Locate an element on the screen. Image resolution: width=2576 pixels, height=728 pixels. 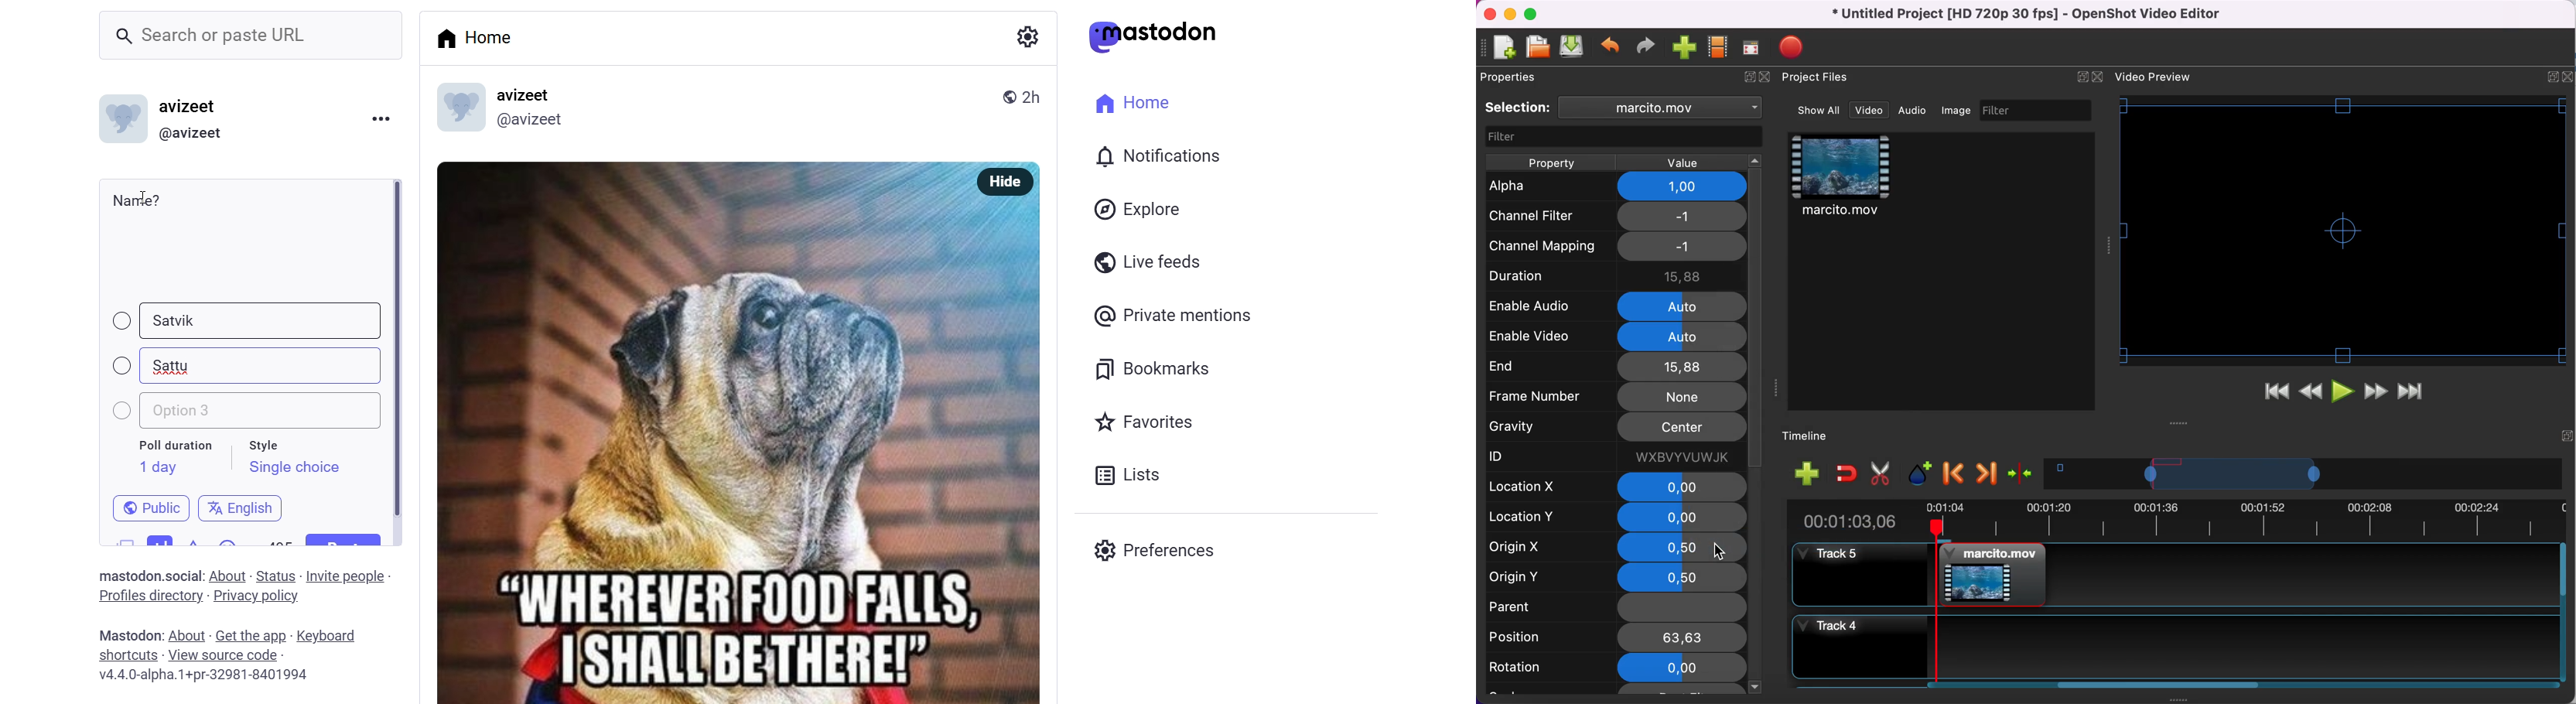
500 is located at coordinates (278, 538).